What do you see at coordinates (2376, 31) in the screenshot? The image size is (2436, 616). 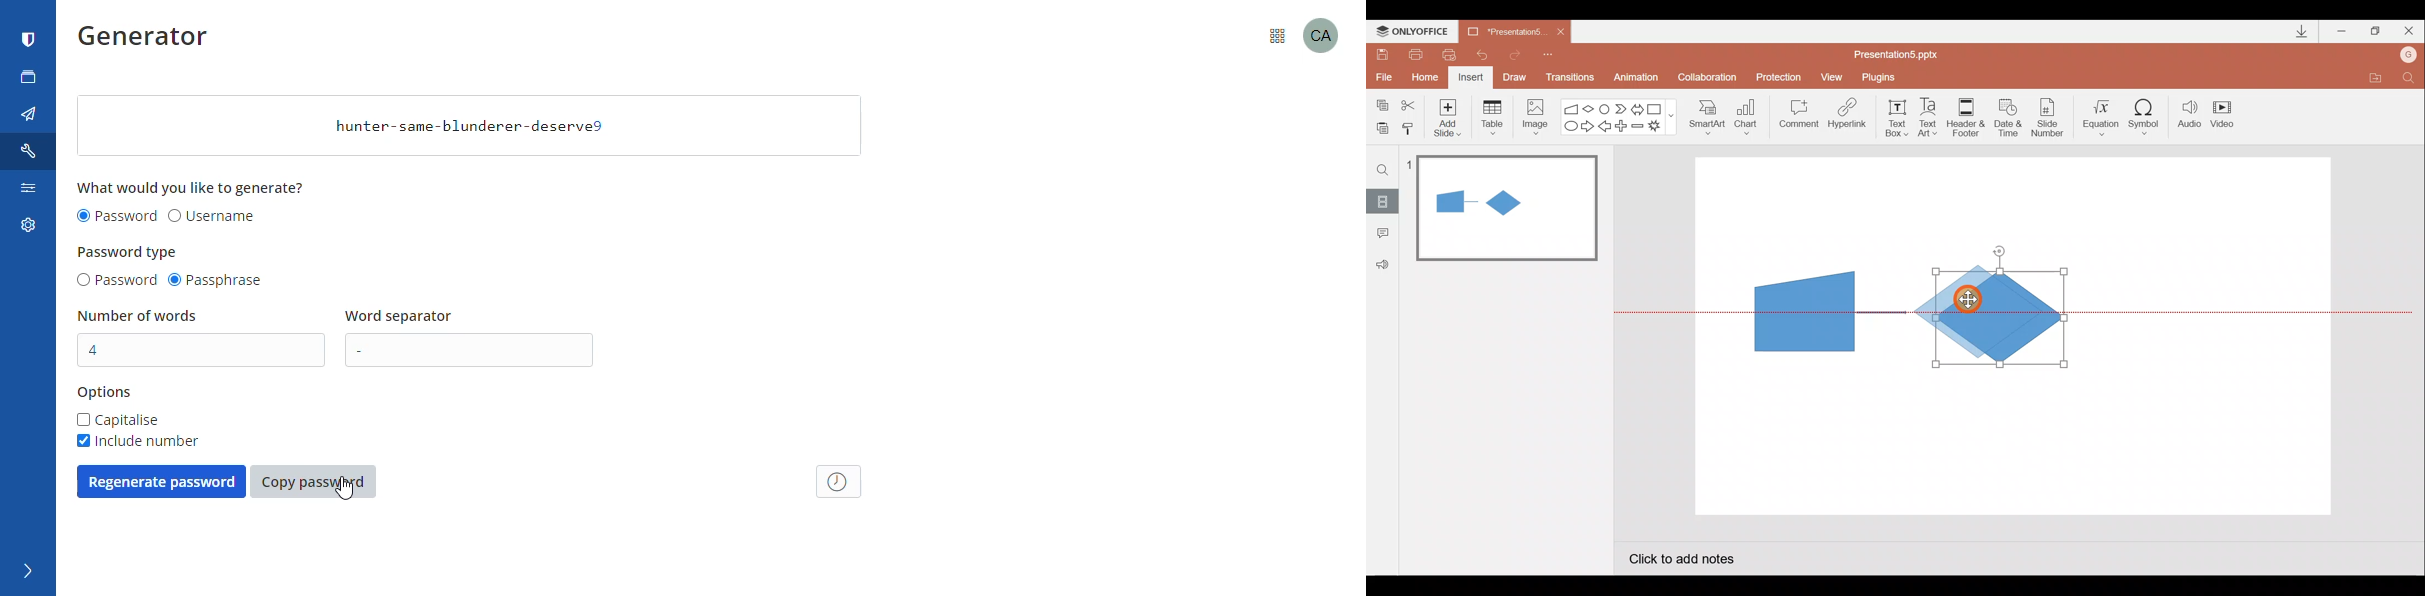 I see `Maximize` at bounding box center [2376, 31].